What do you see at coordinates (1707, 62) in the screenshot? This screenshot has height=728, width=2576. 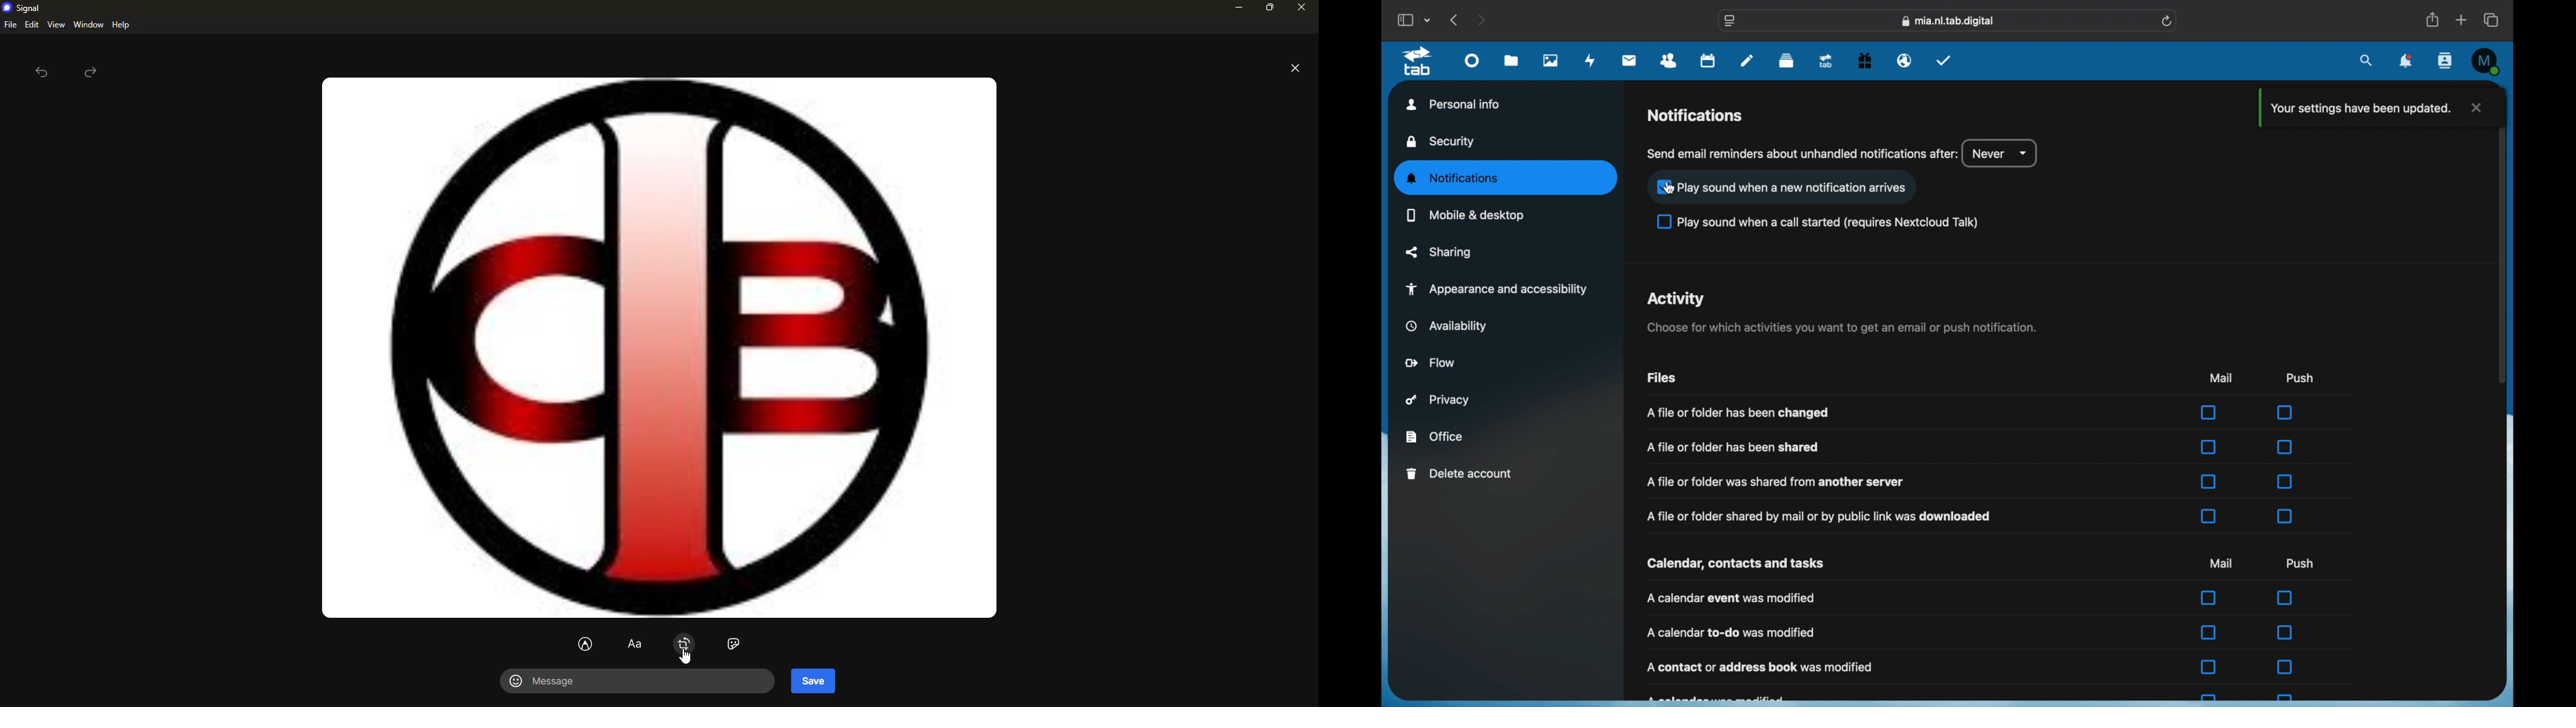 I see `calendar` at bounding box center [1707, 62].